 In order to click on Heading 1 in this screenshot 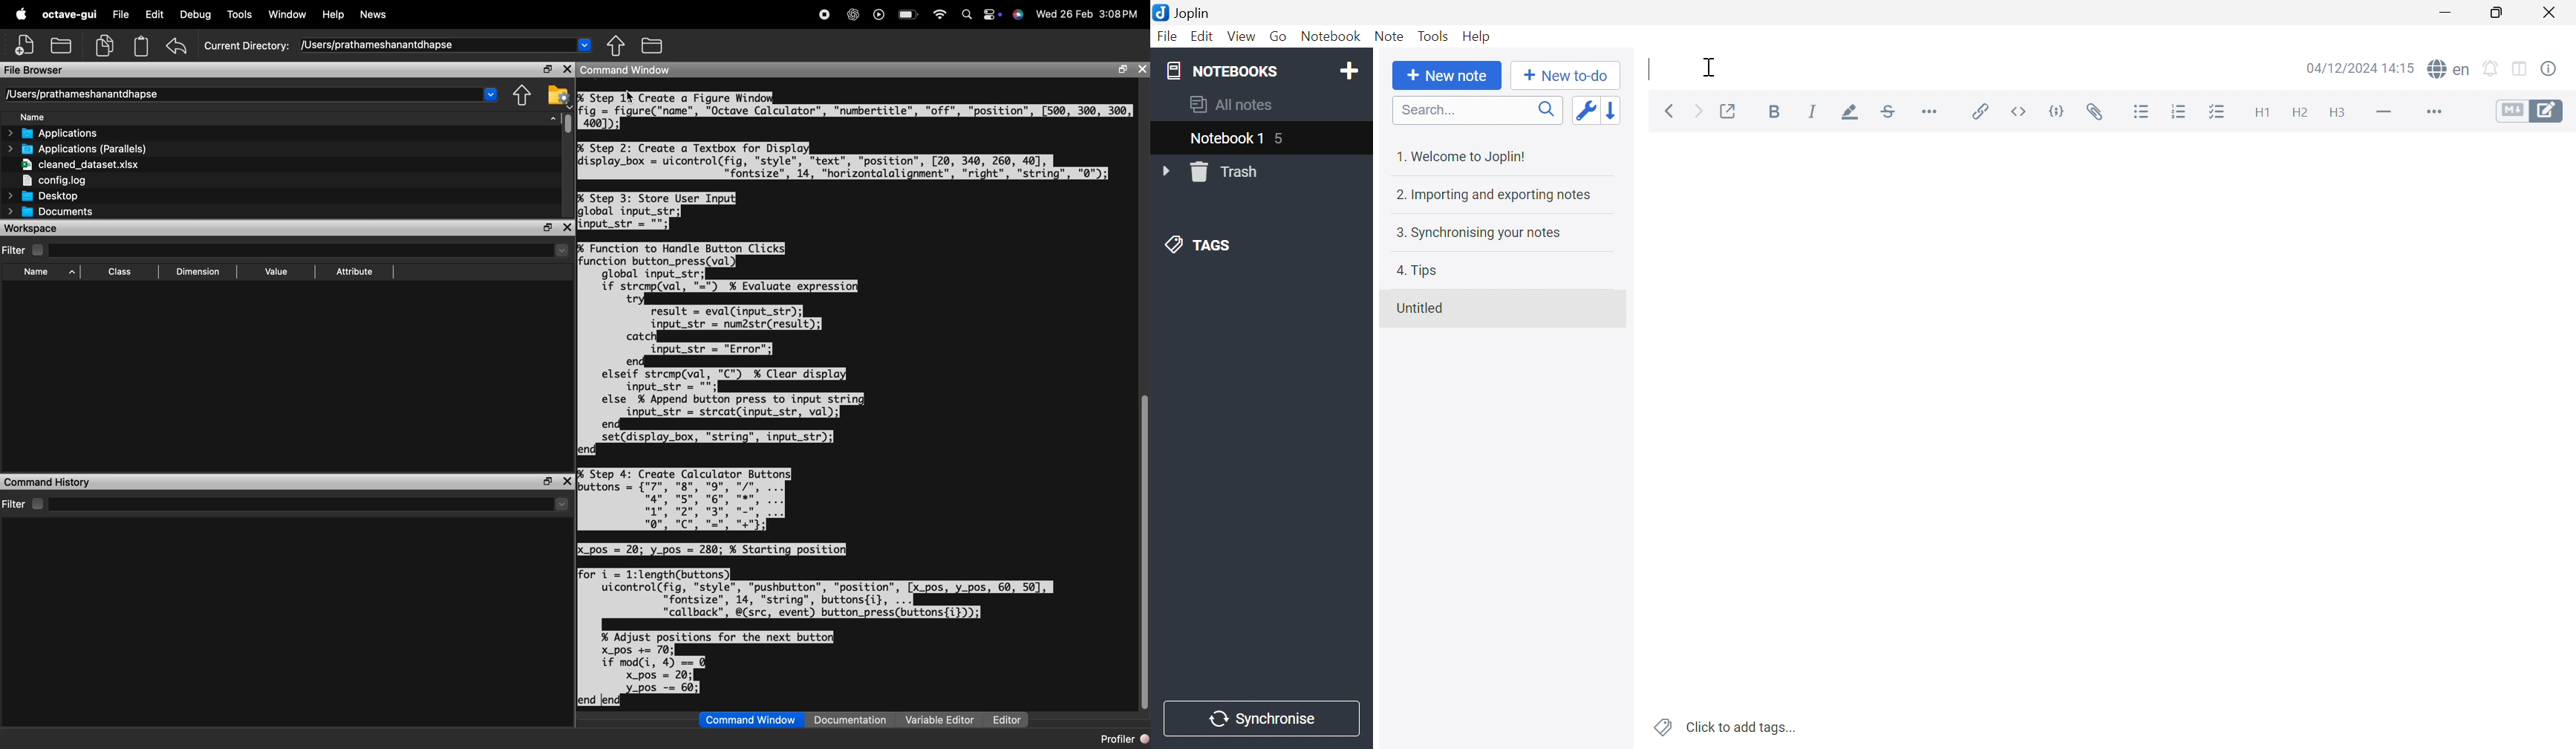, I will do `click(2260, 114)`.